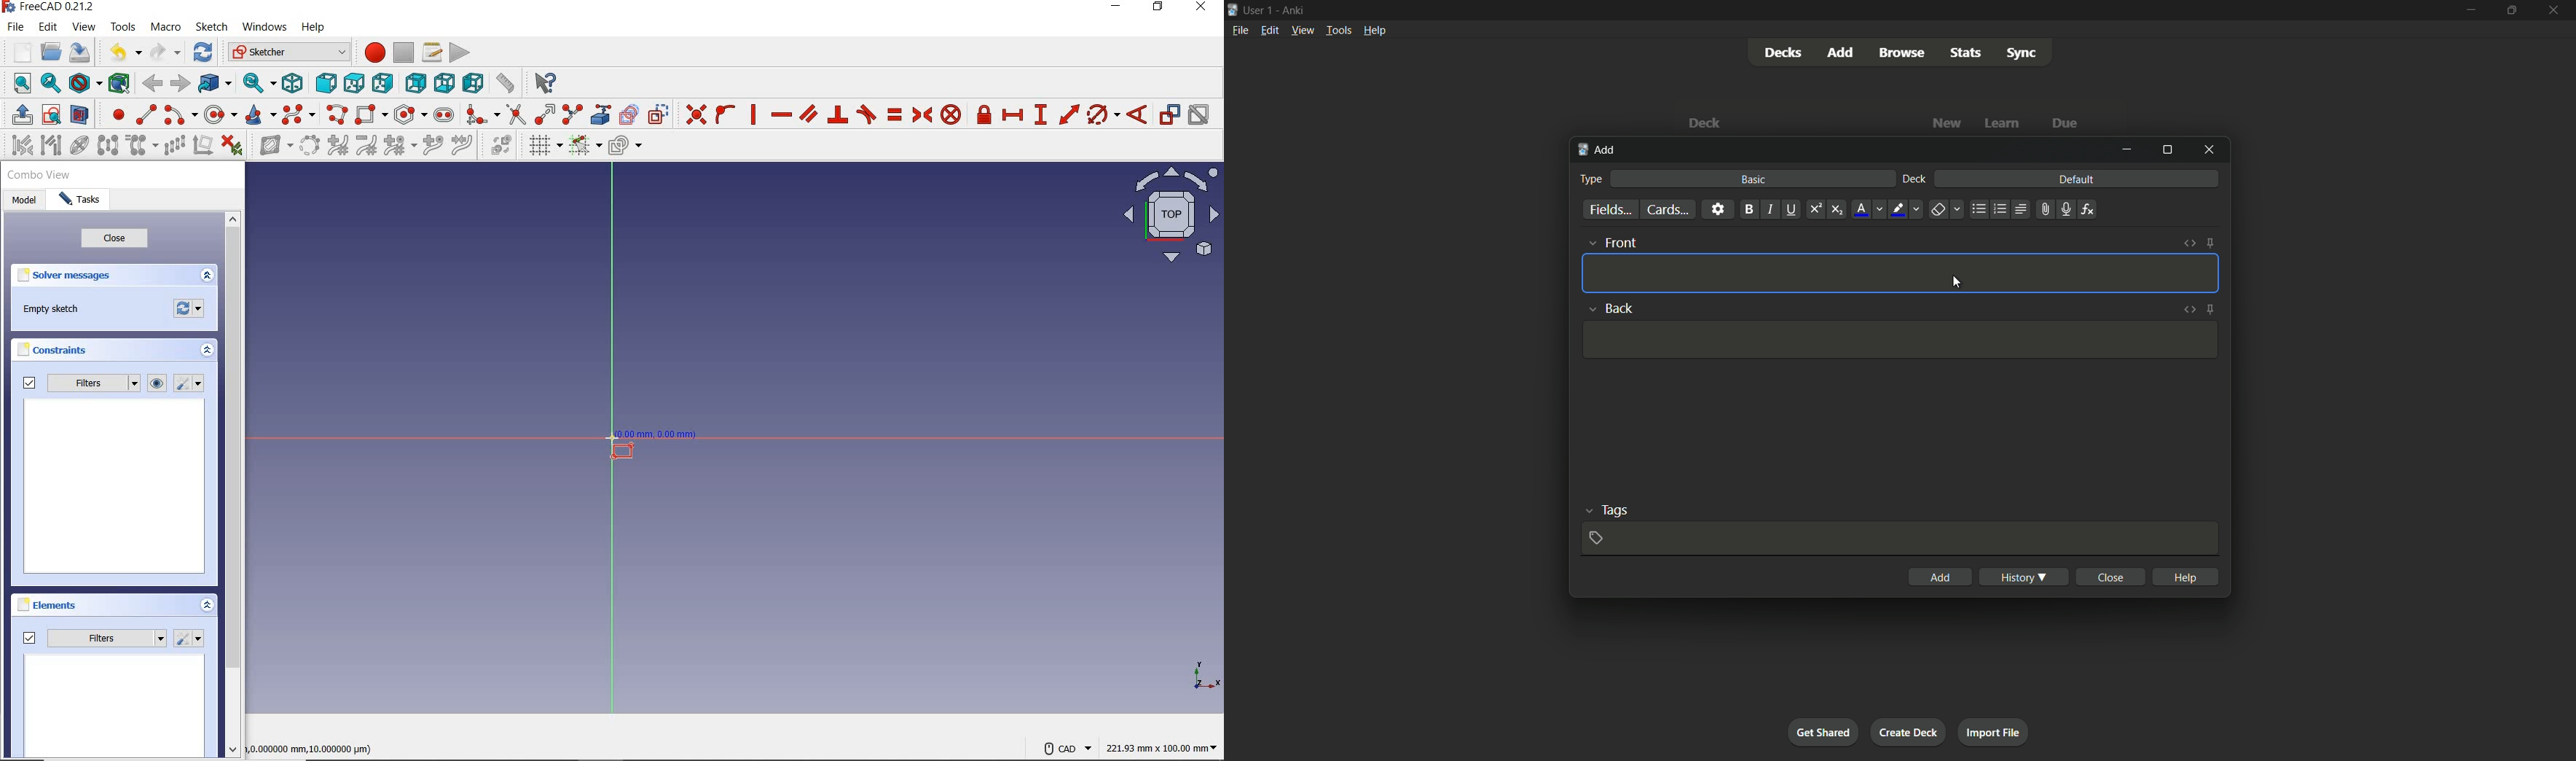  What do you see at coordinates (545, 114) in the screenshot?
I see `extend edge` at bounding box center [545, 114].